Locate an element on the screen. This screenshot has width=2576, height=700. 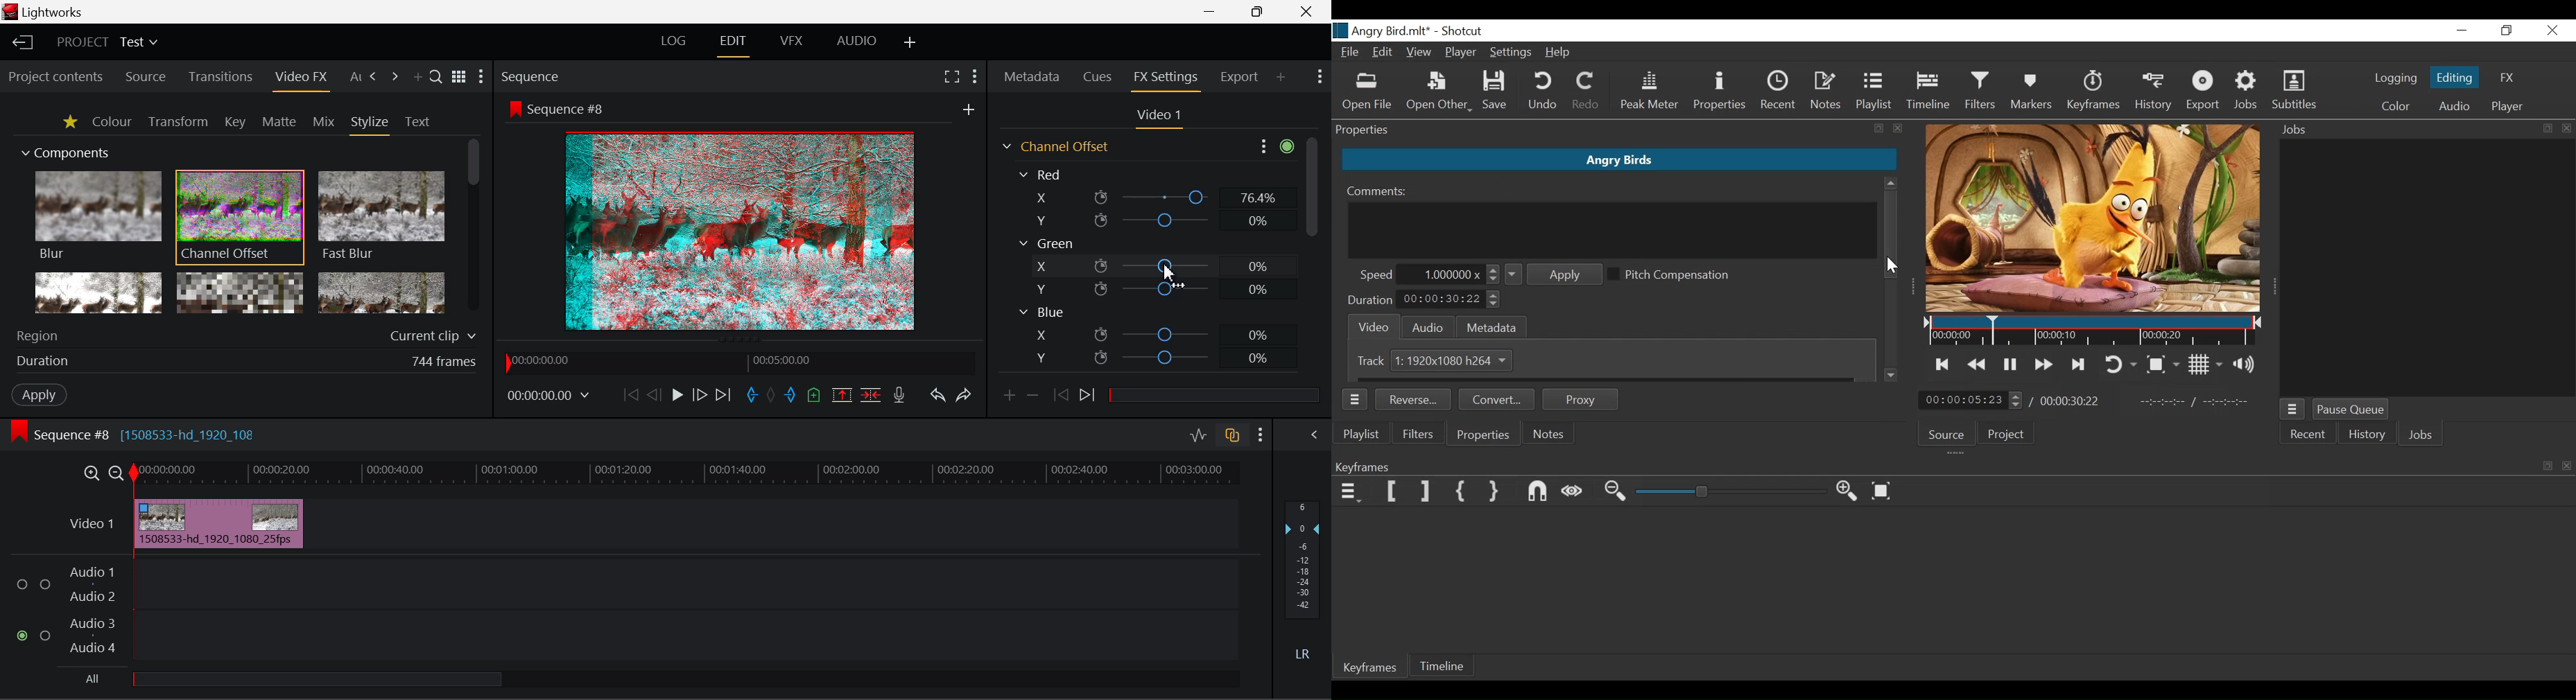
Help is located at coordinates (1559, 52).